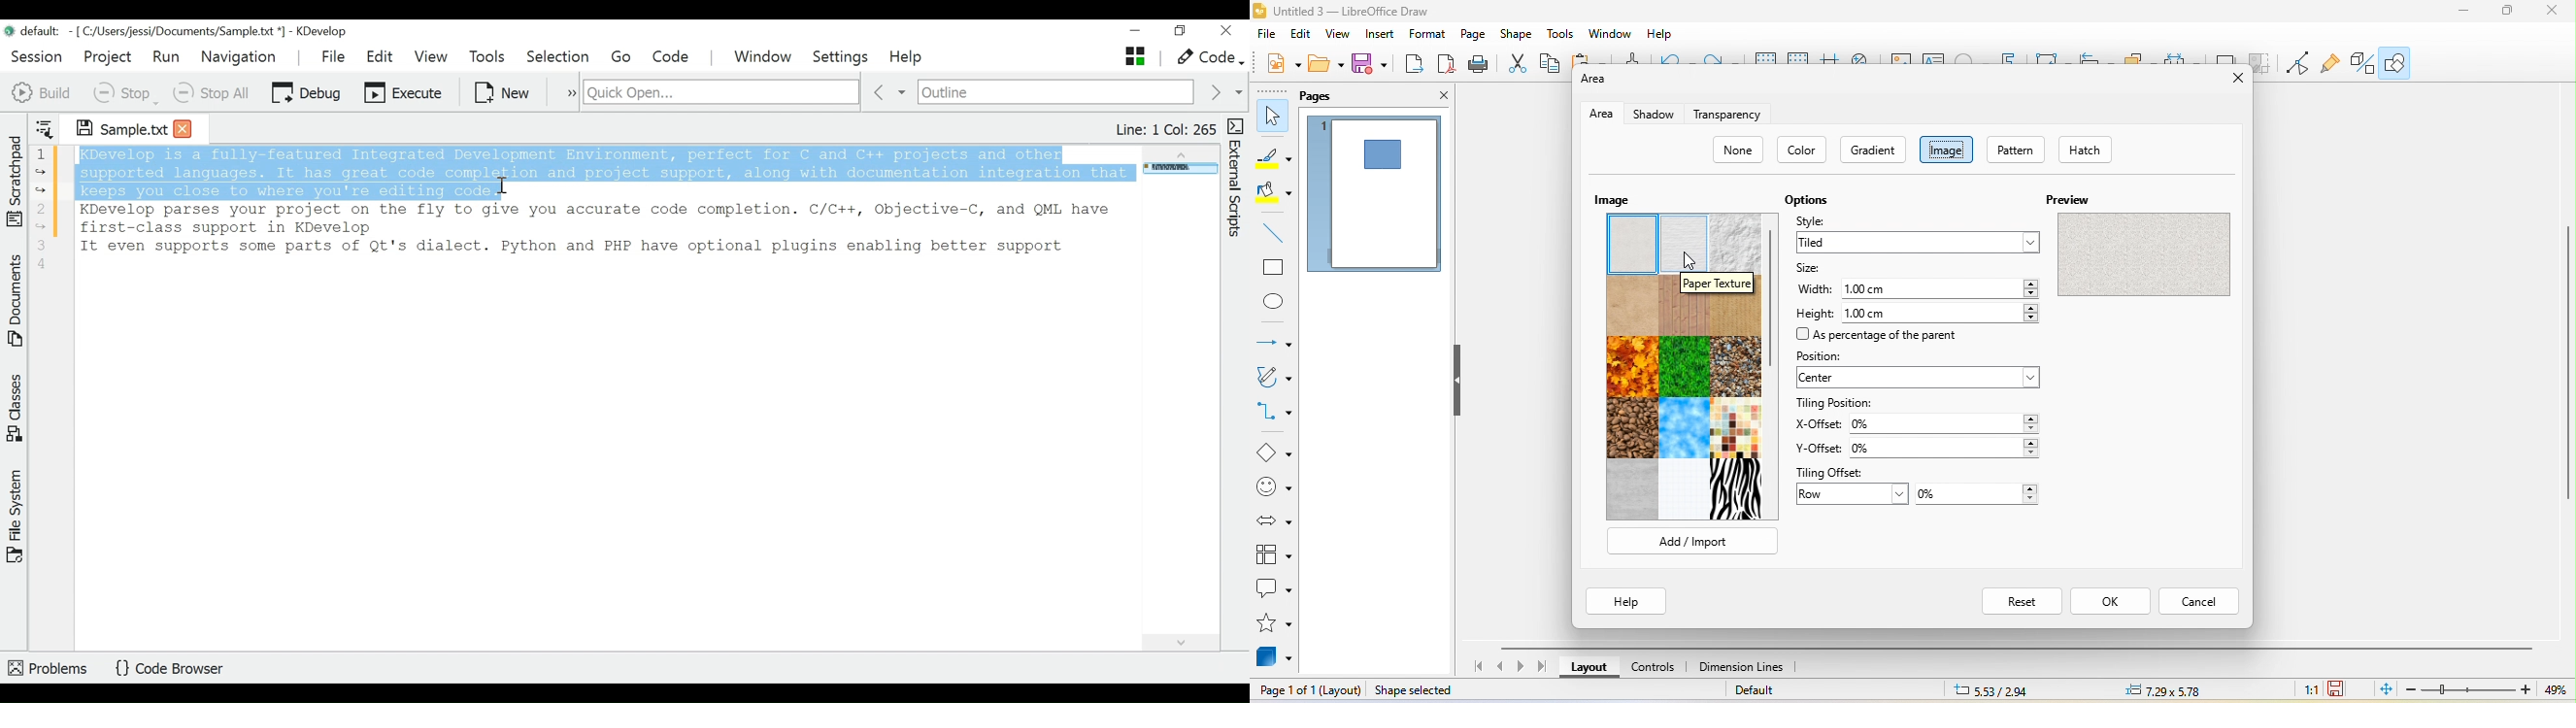 This screenshot has width=2576, height=728. I want to click on paper texture, so click(1717, 284).